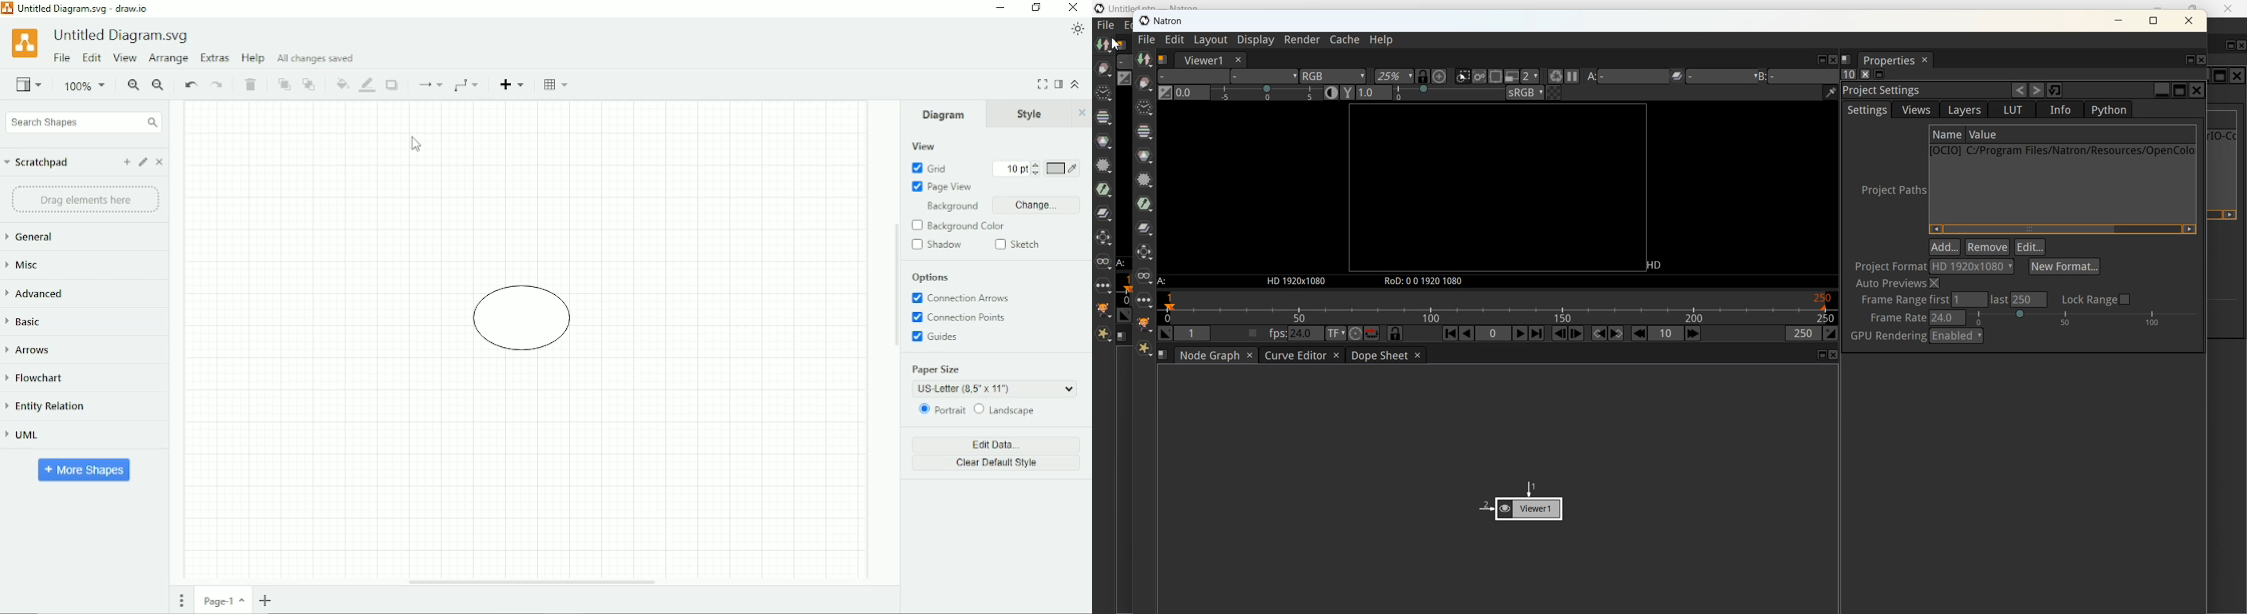 The width and height of the screenshot is (2268, 616). What do you see at coordinates (1074, 7) in the screenshot?
I see `Close` at bounding box center [1074, 7].